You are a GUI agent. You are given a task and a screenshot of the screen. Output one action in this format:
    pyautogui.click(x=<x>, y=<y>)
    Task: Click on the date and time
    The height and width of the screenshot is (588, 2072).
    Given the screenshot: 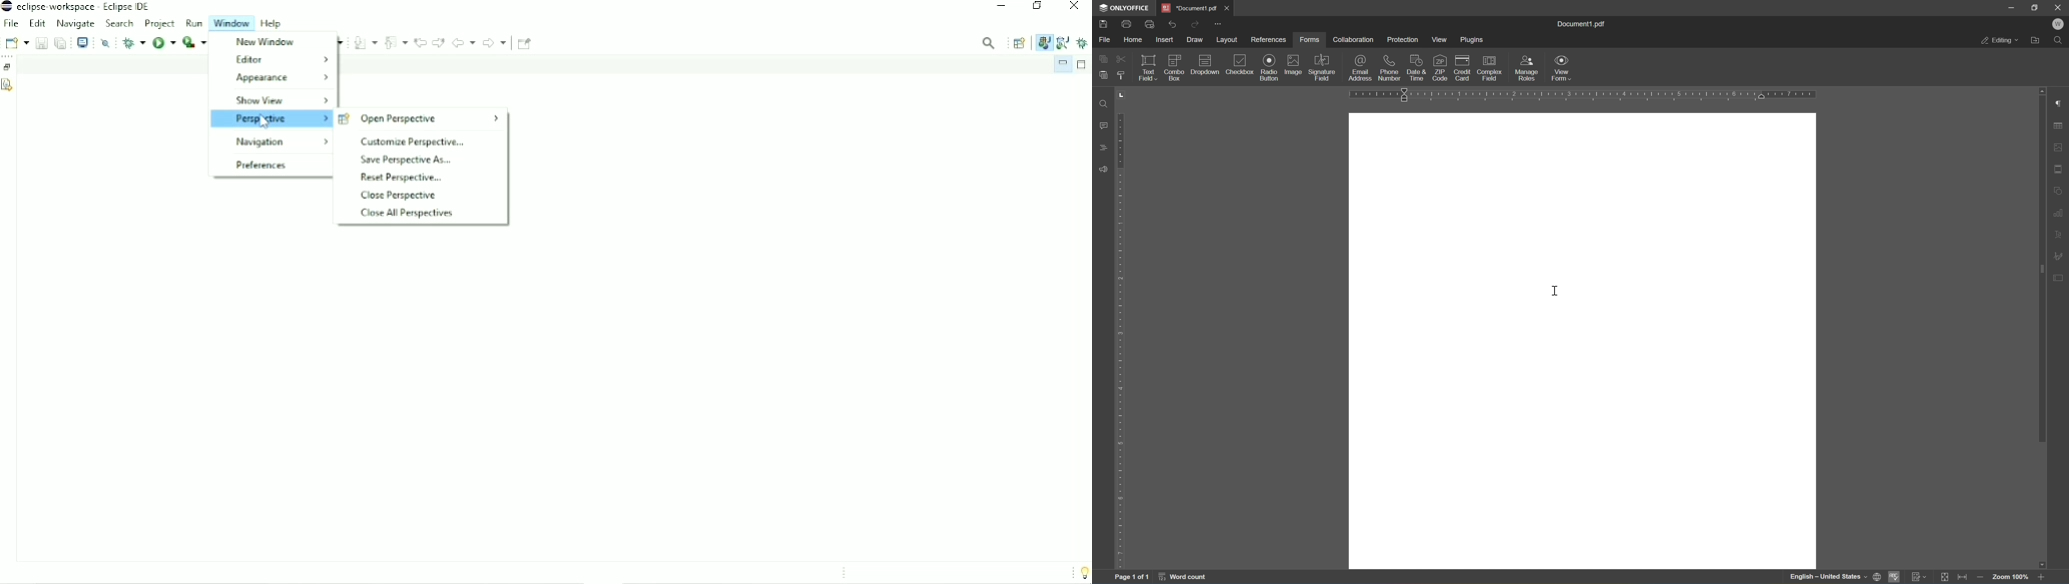 What is the action you would take?
    pyautogui.click(x=1418, y=68)
    